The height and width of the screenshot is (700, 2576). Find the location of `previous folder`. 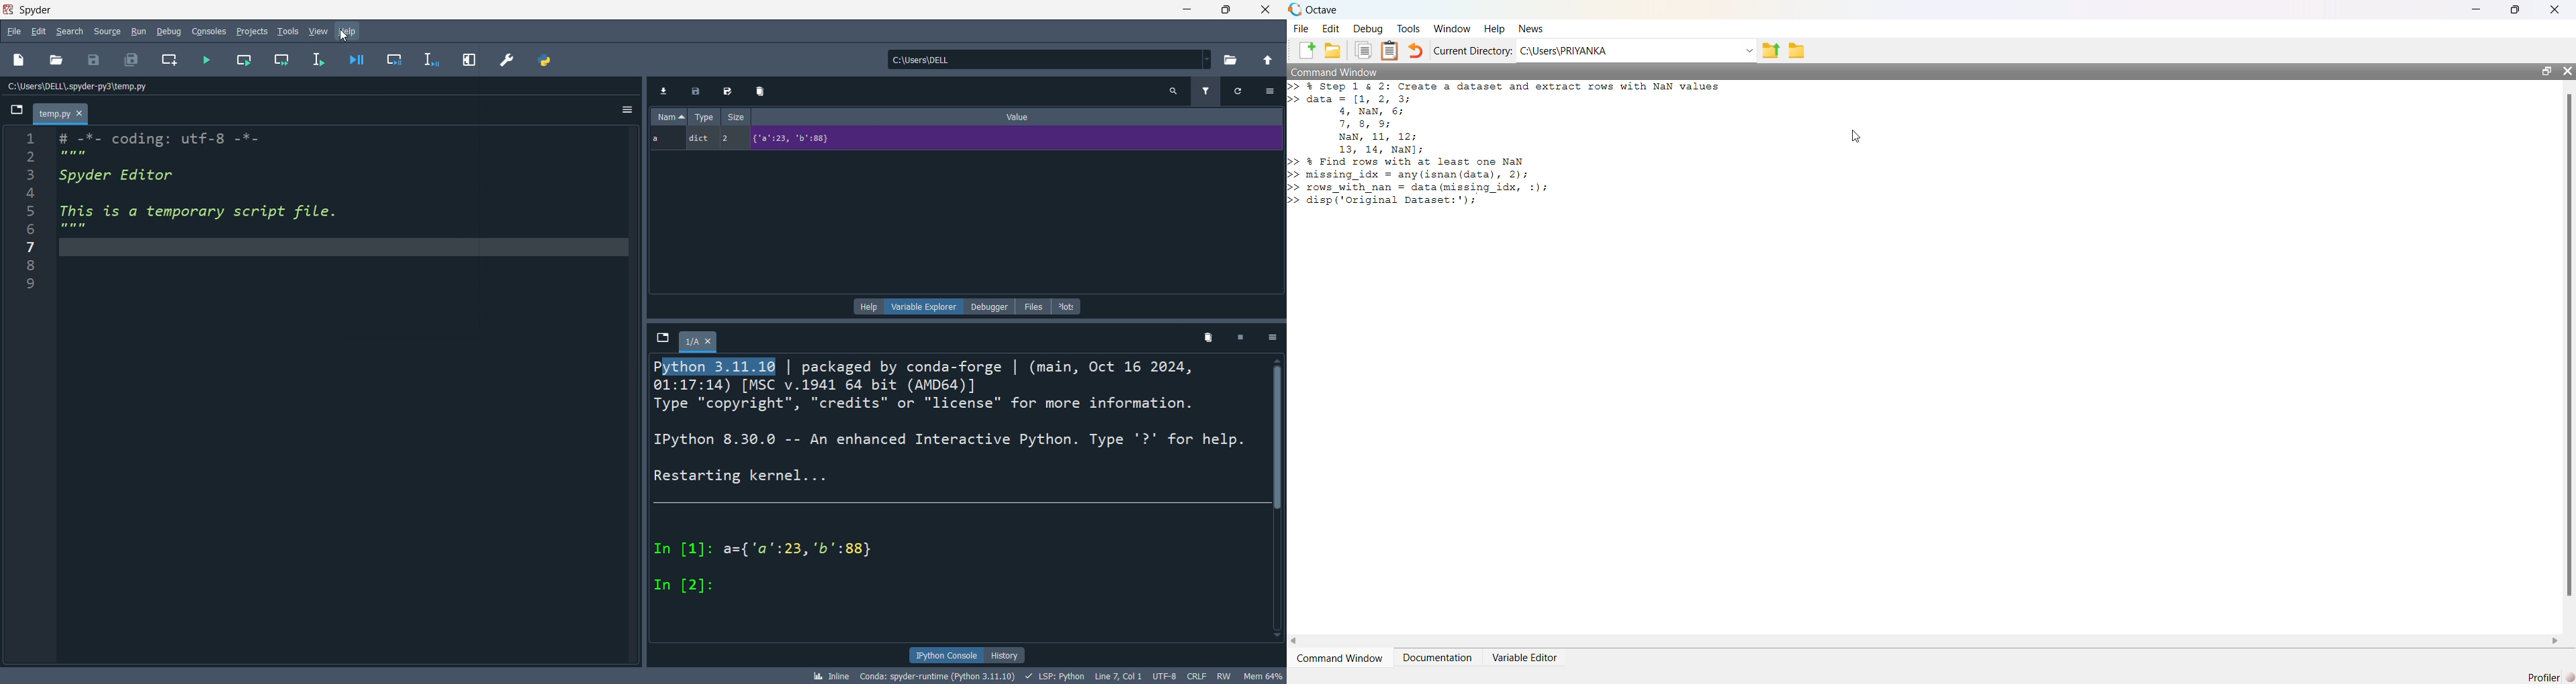

previous folder is located at coordinates (1770, 52).